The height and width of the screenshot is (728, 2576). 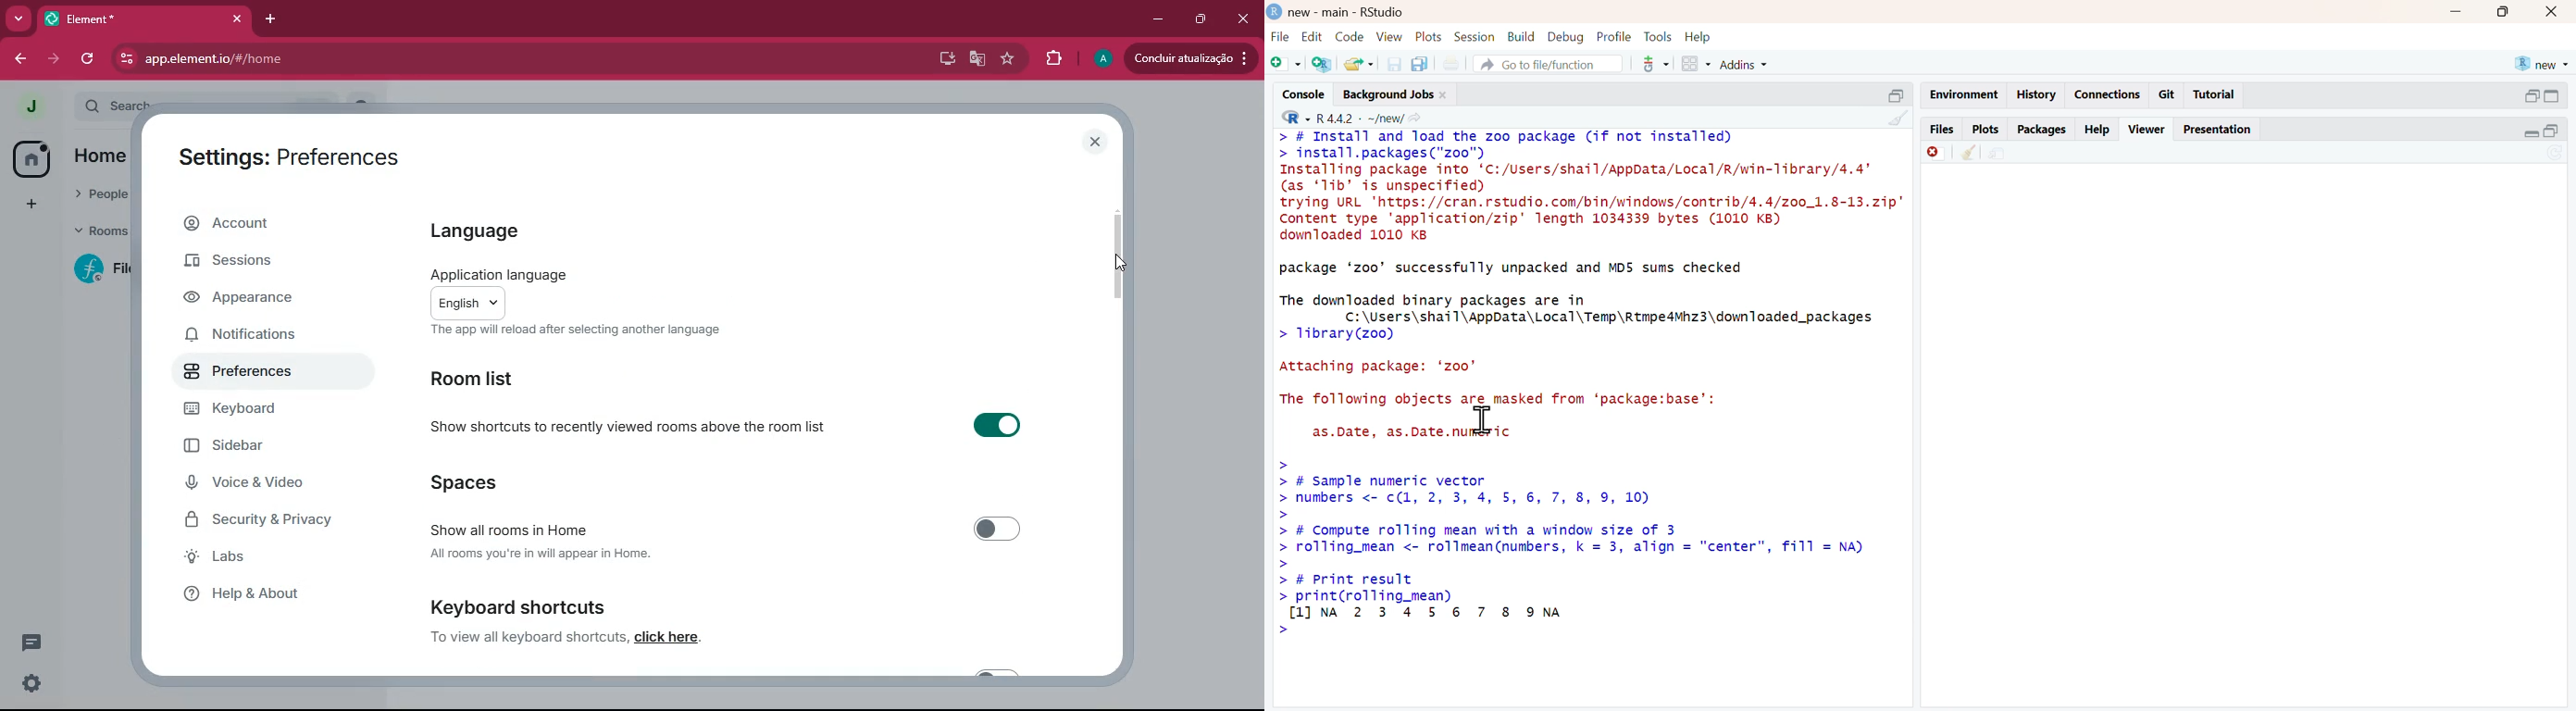 I want to click on home, so click(x=33, y=160).